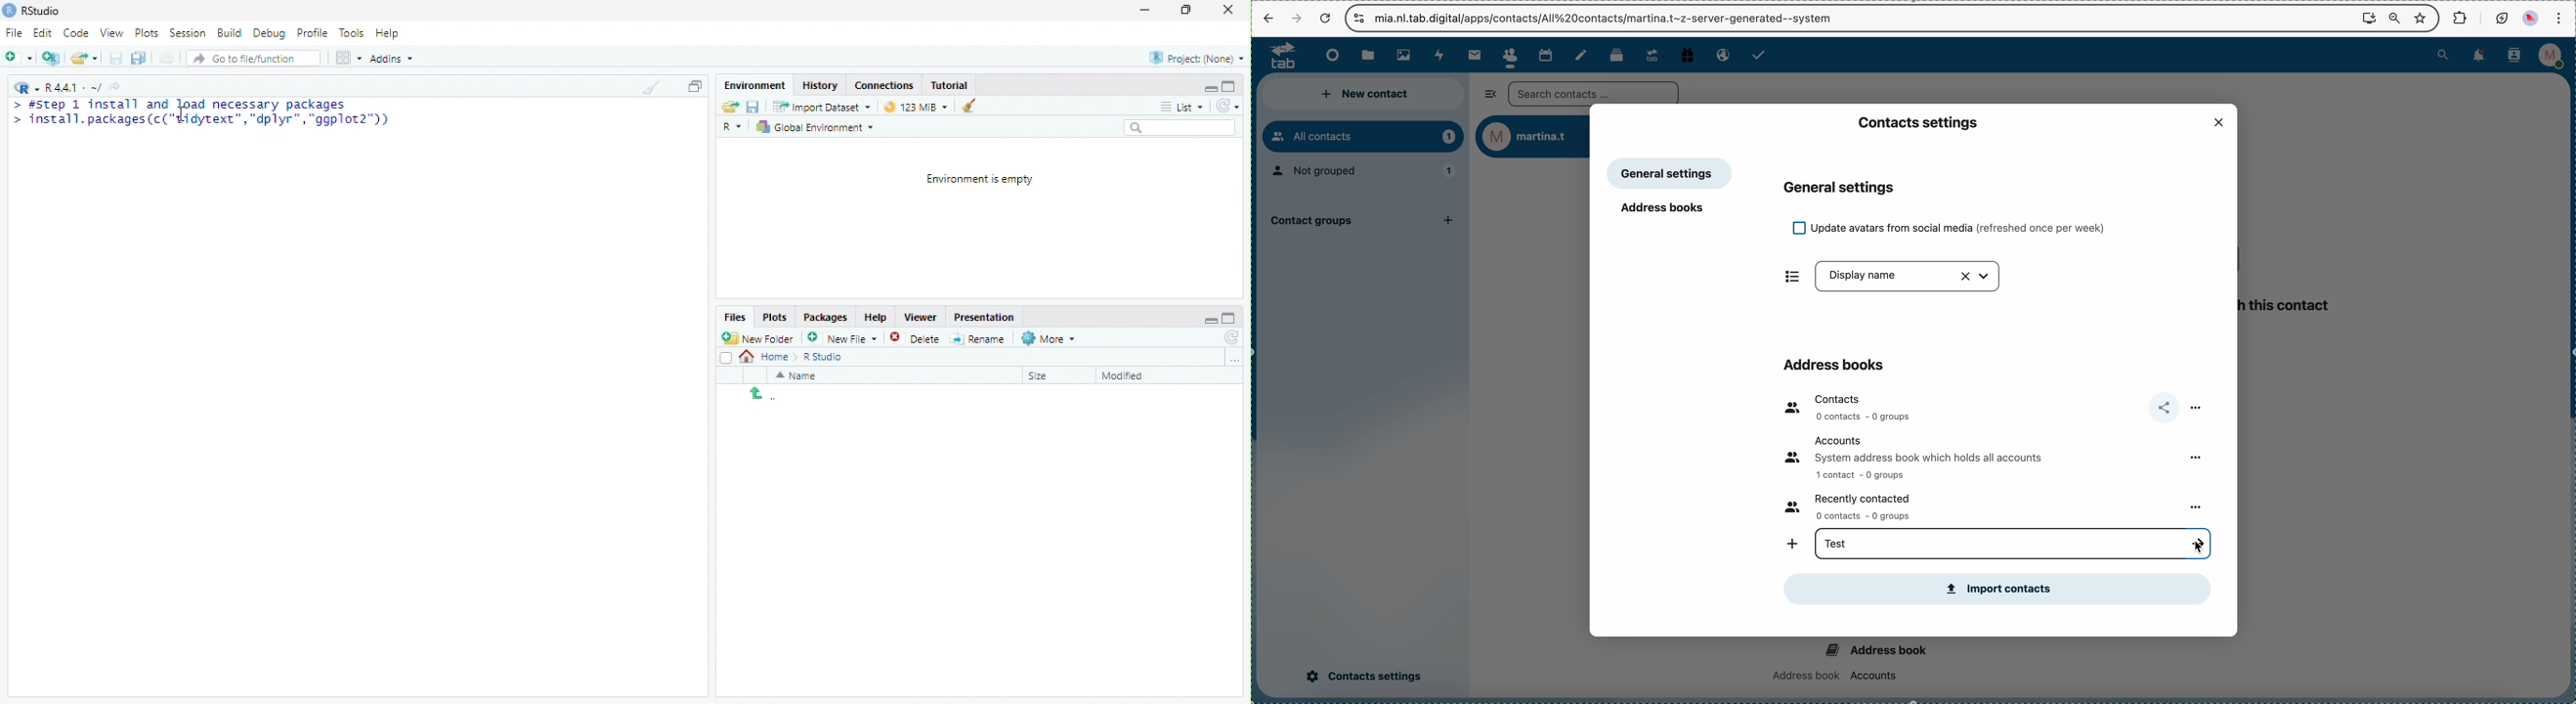 The width and height of the screenshot is (2576, 728). What do you see at coordinates (1228, 86) in the screenshot?
I see `Maximize` at bounding box center [1228, 86].